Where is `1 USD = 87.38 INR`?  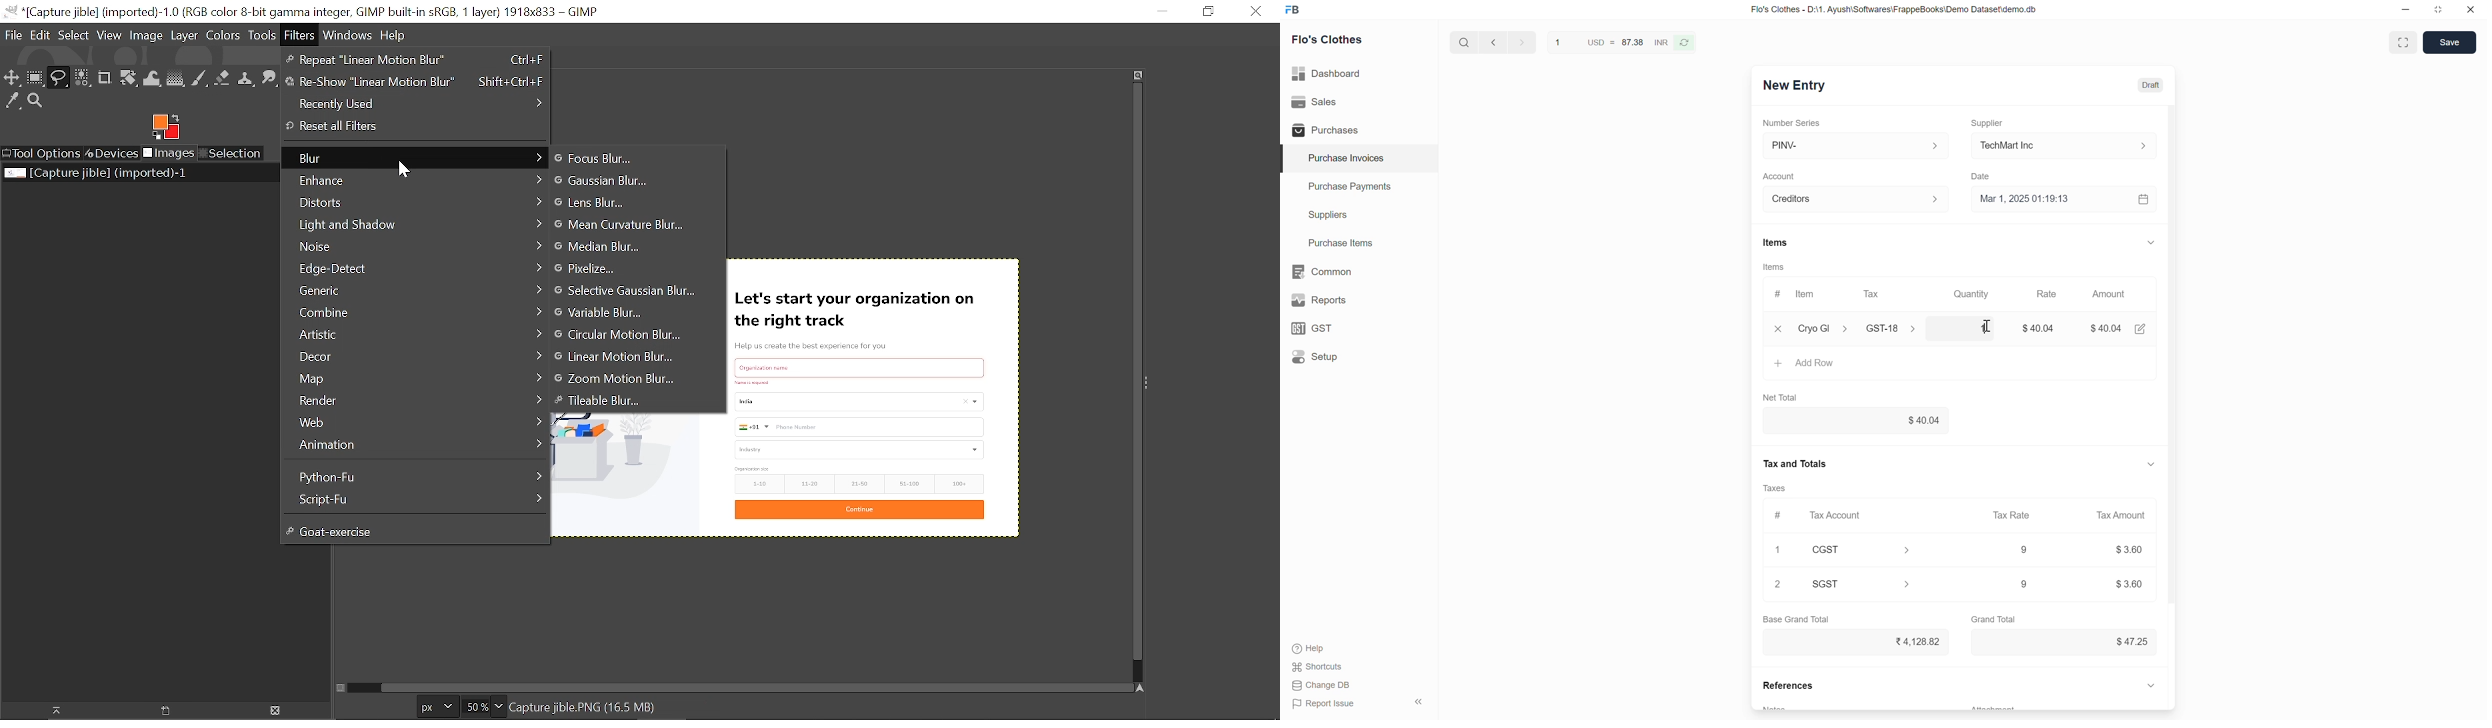 1 USD = 87.38 INR is located at coordinates (1610, 41).